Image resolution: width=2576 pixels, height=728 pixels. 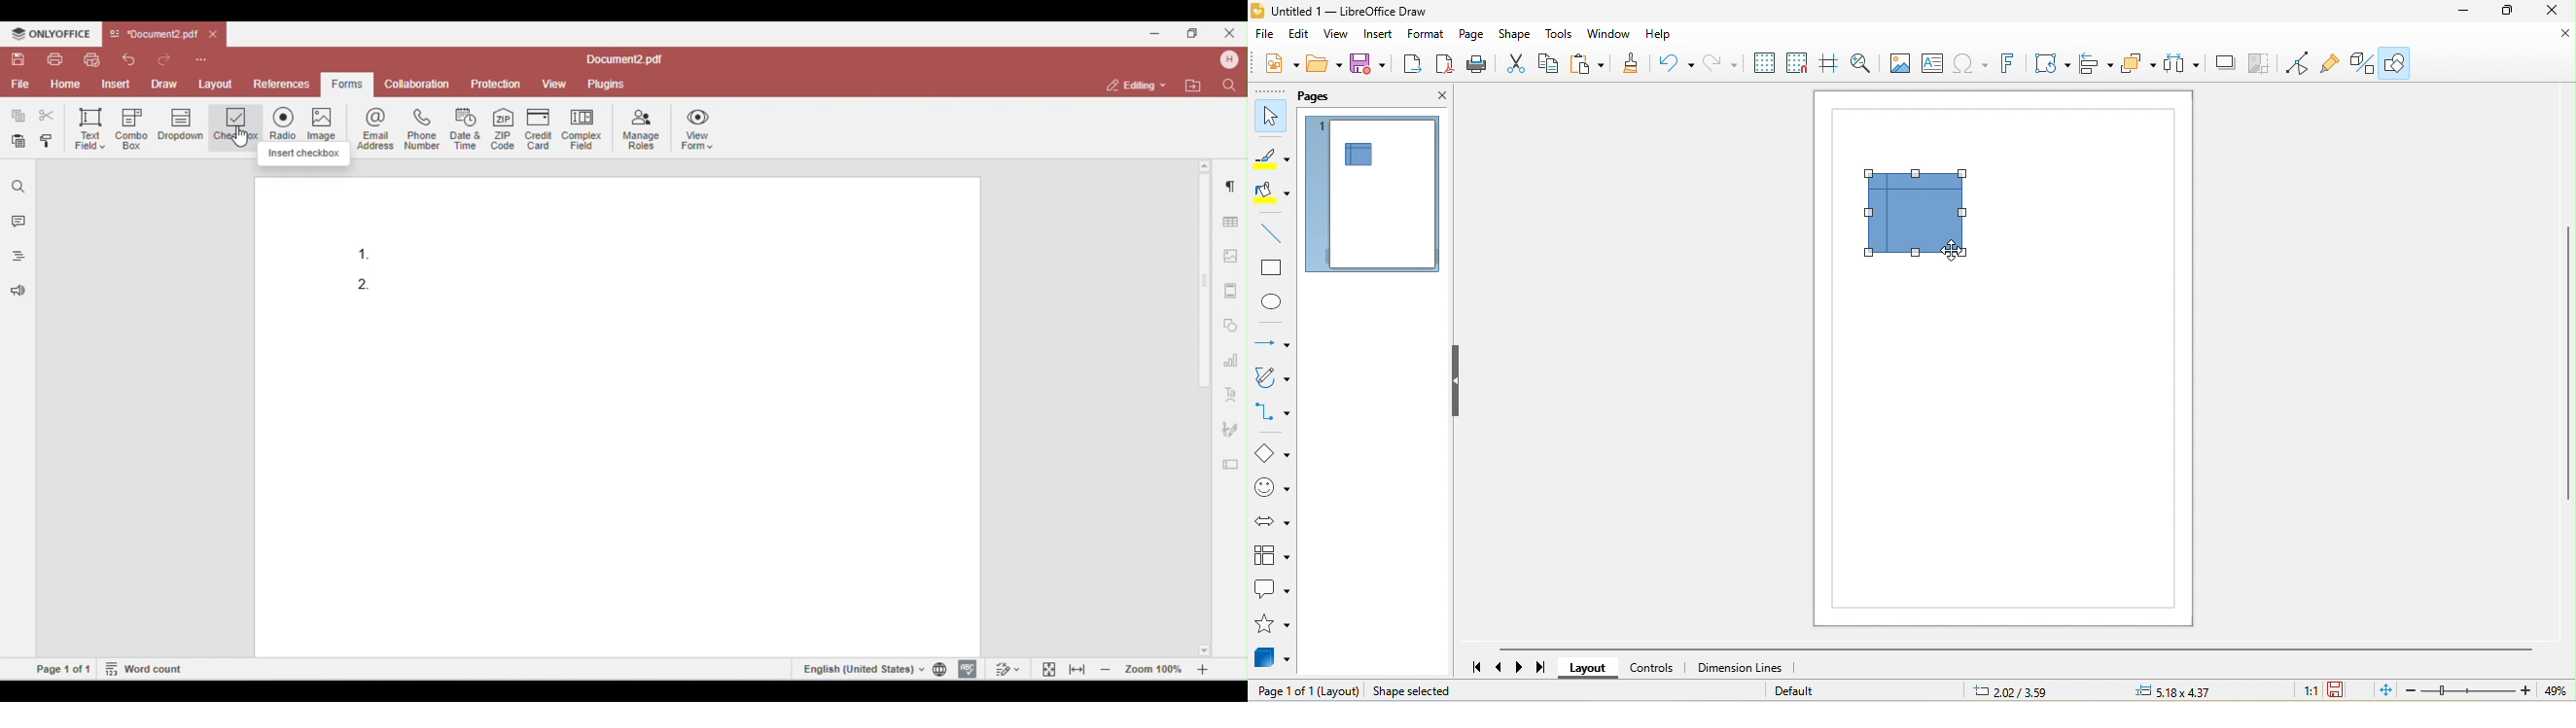 I want to click on horizontal scroll bar, so click(x=2015, y=649).